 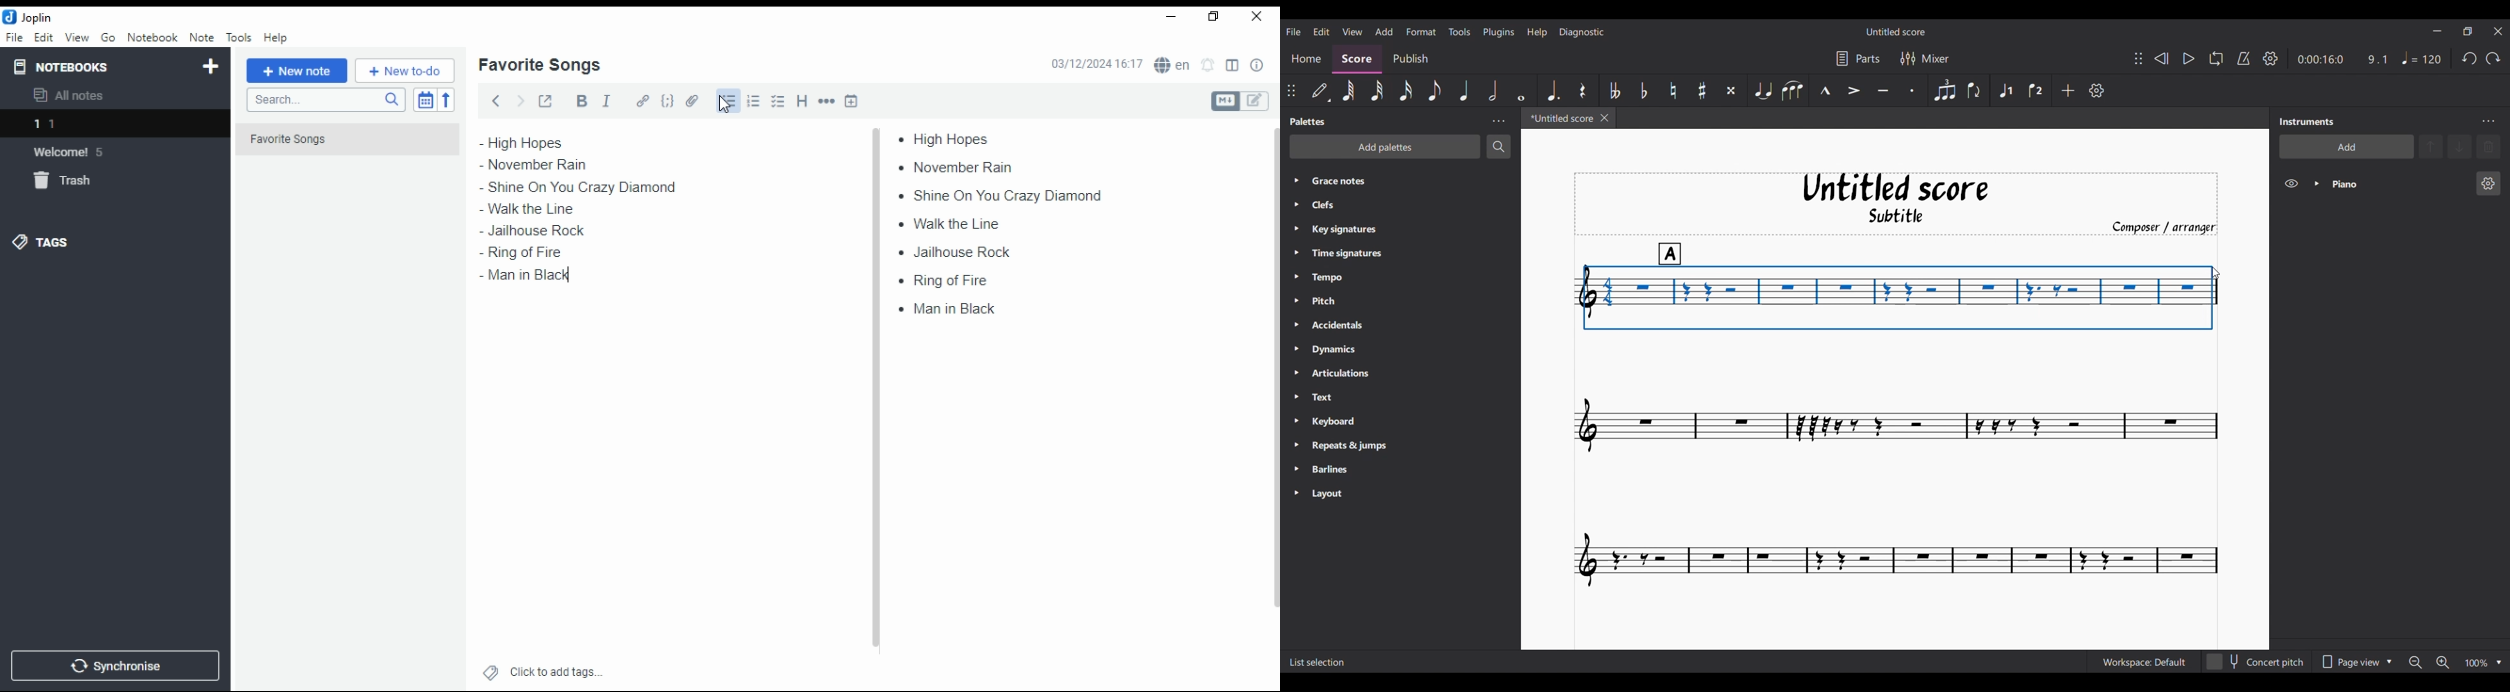 What do you see at coordinates (667, 101) in the screenshot?
I see `code` at bounding box center [667, 101].